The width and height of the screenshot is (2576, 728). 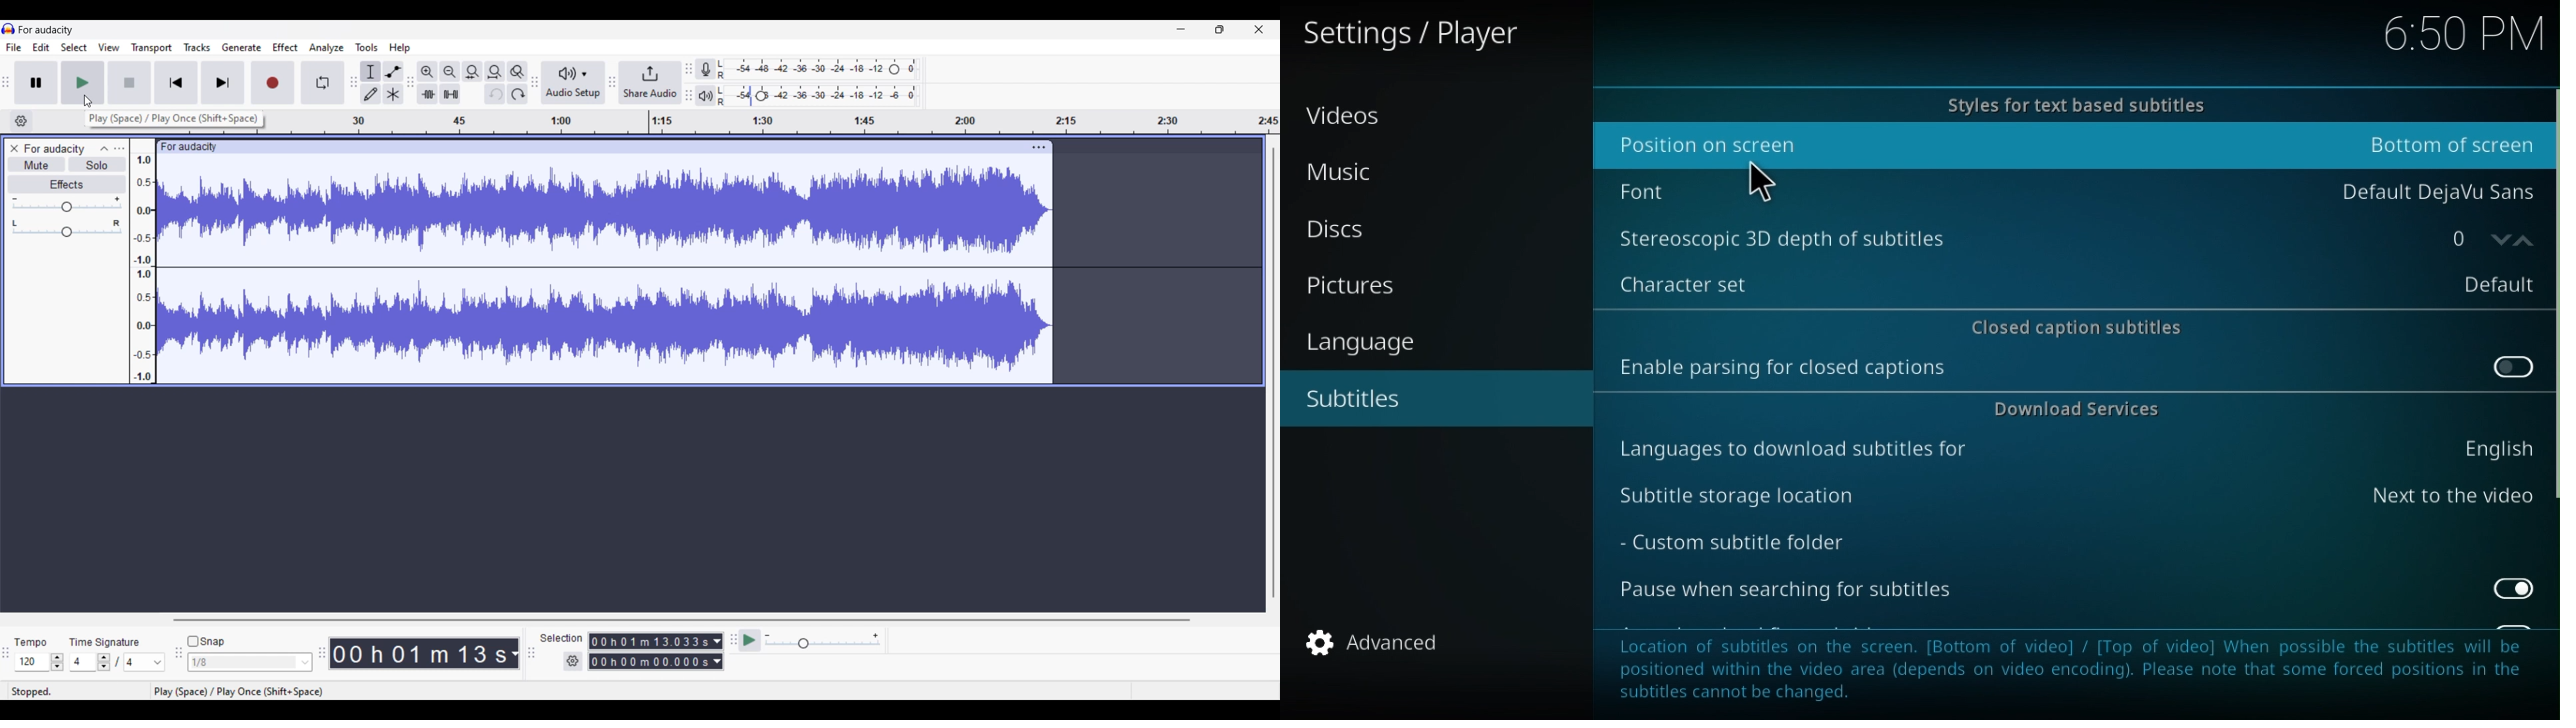 What do you see at coordinates (2074, 496) in the screenshot?
I see `Subtitle storage loaction` at bounding box center [2074, 496].